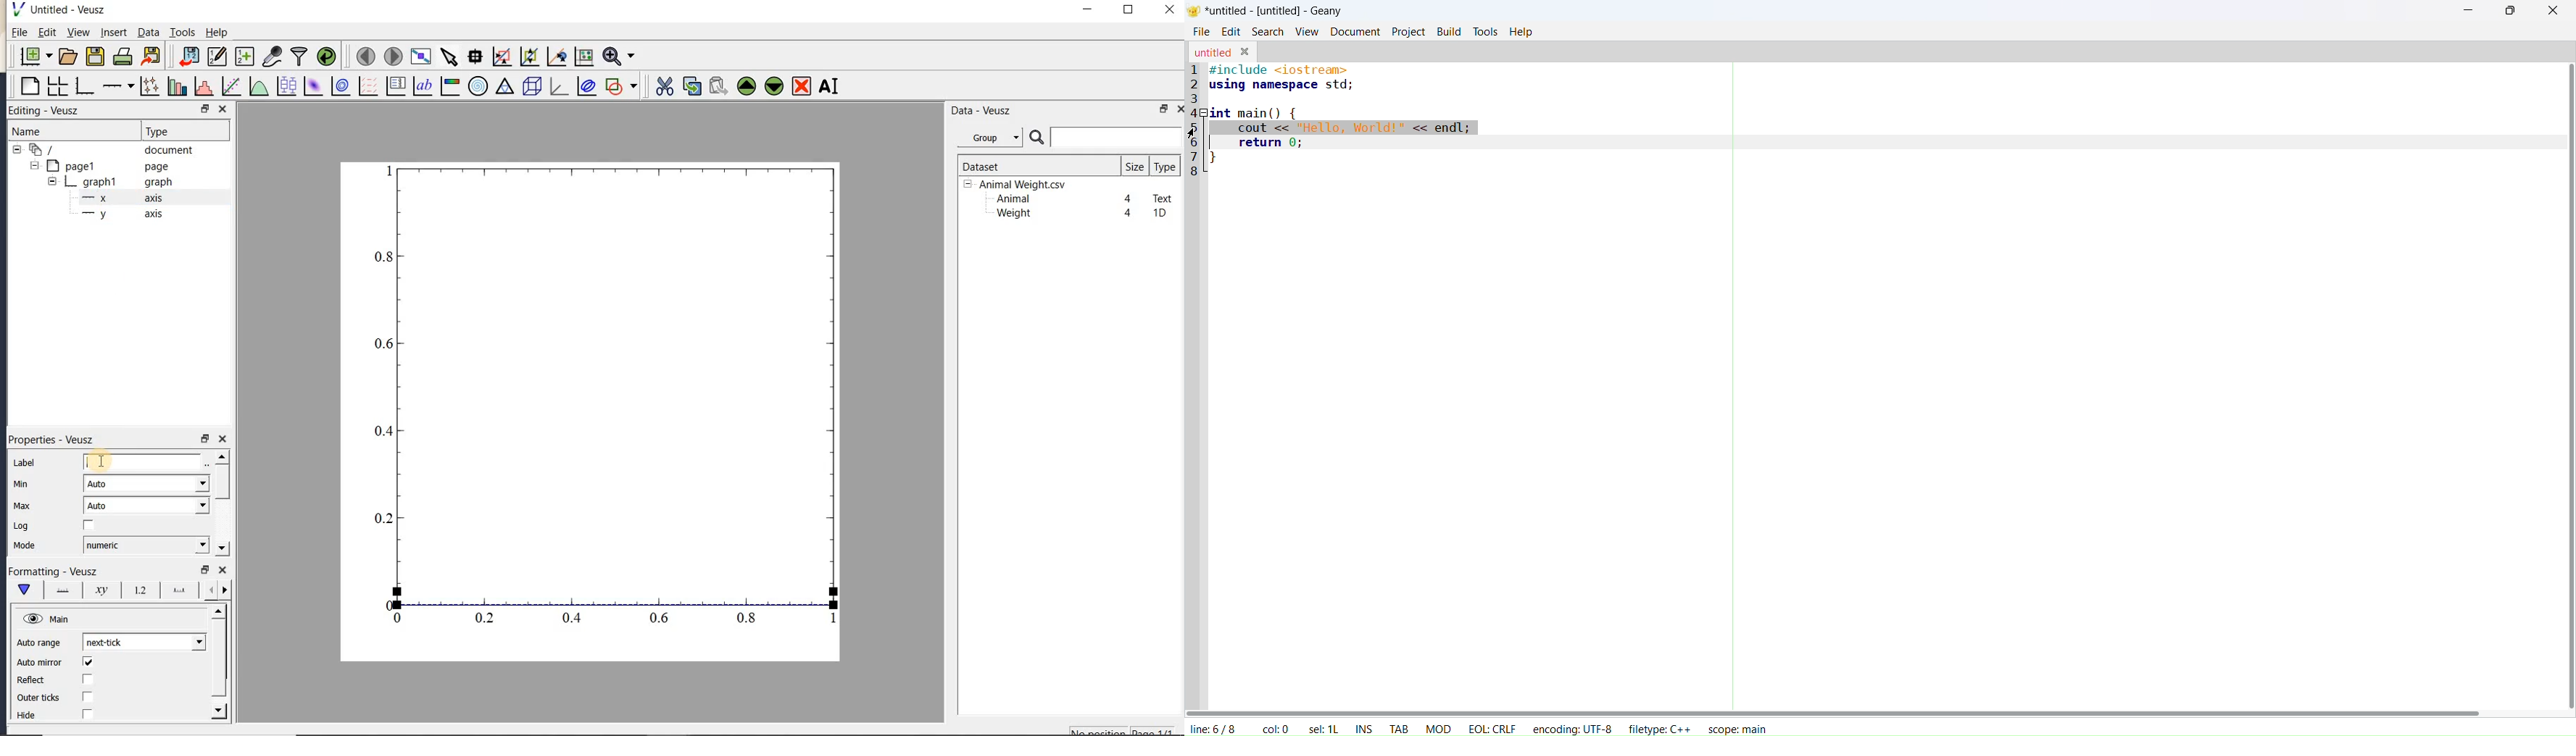 The height and width of the screenshot is (756, 2576). What do you see at coordinates (1165, 166) in the screenshot?
I see `type` at bounding box center [1165, 166].